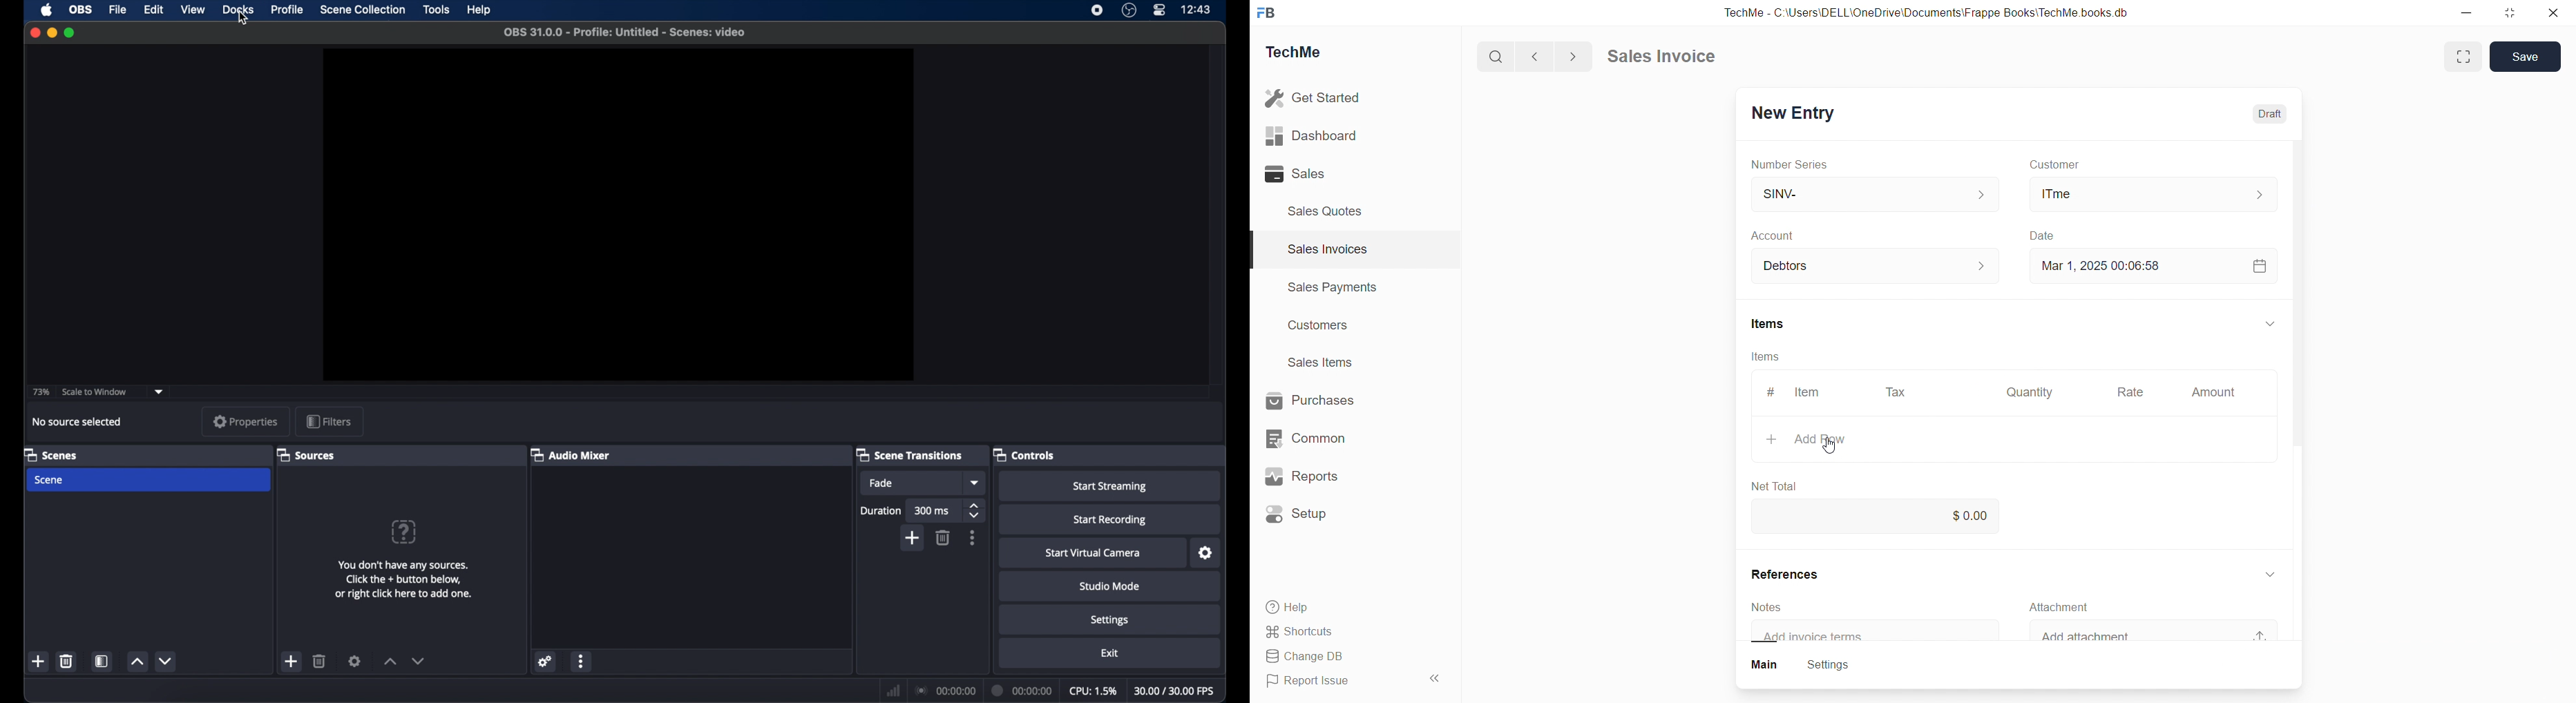 The height and width of the screenshot is (728, 2576). I want to click on duration, so click(1022, 690).